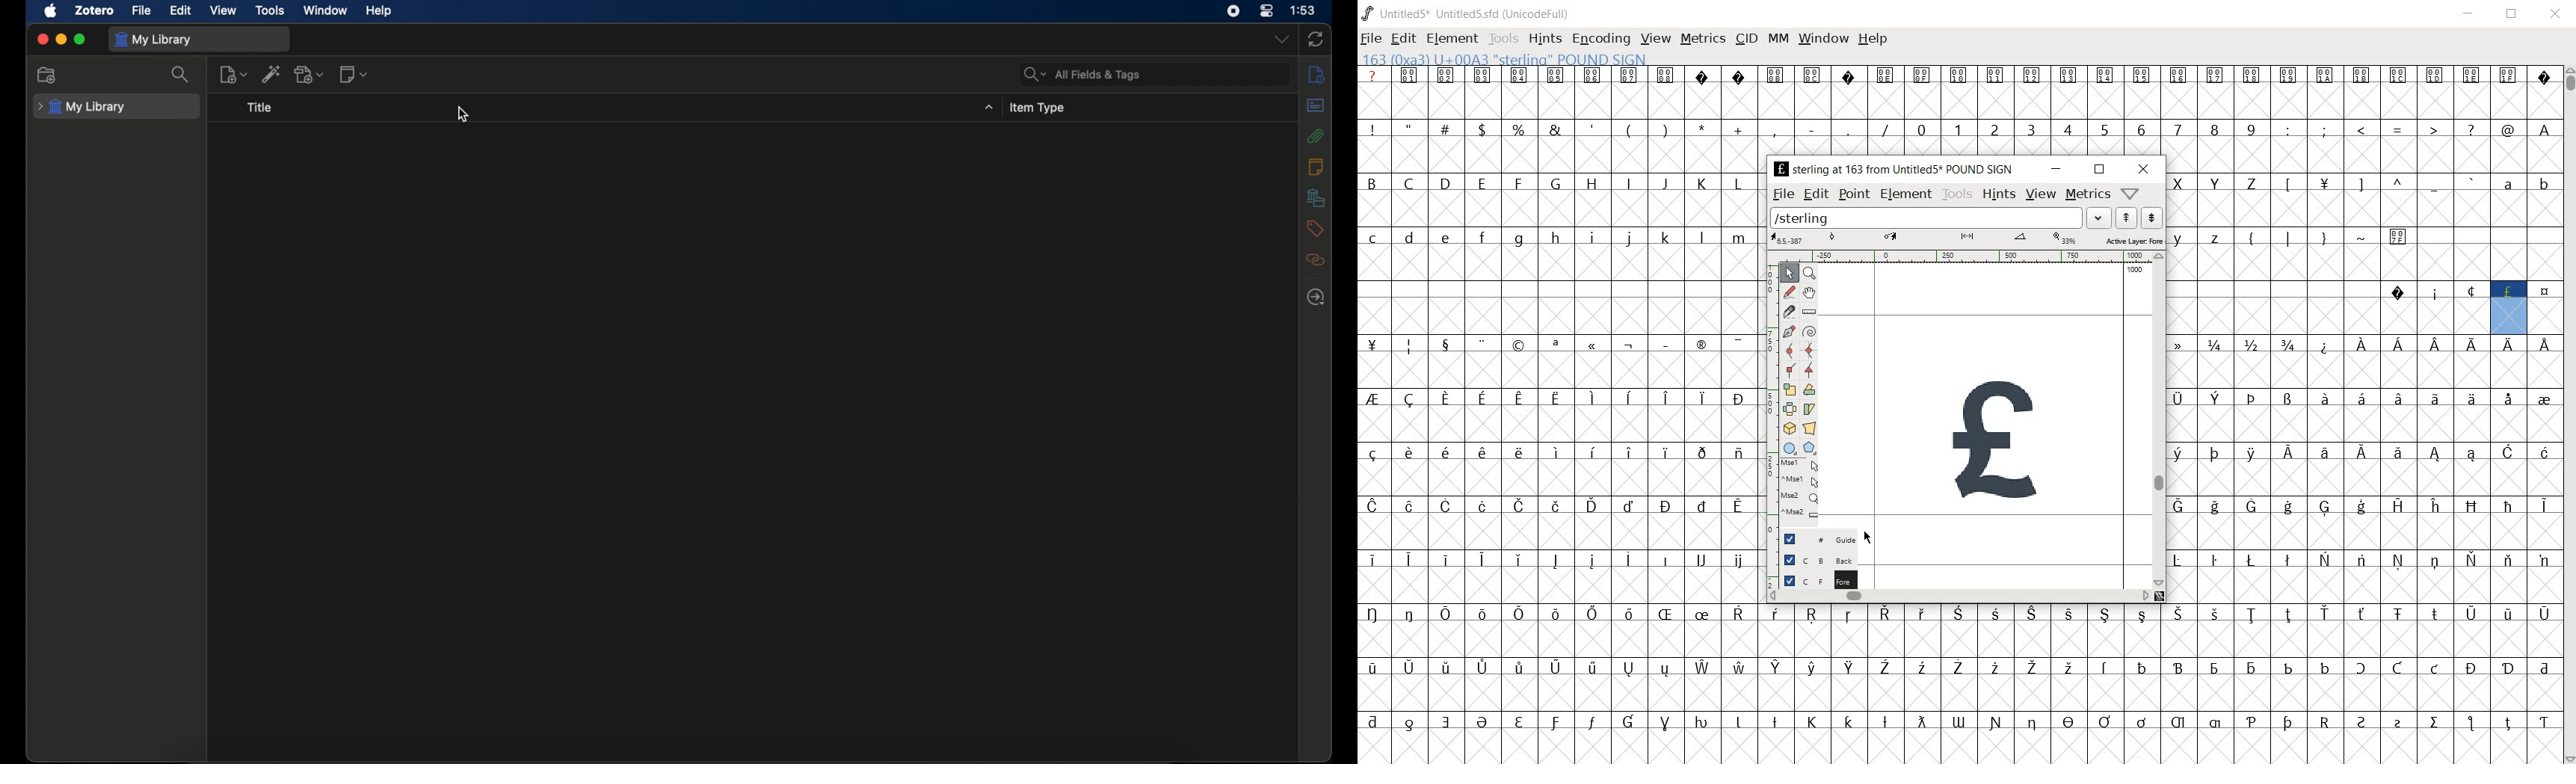  Describe the element at coordinates (1593, 130) in the screenshot. I see `'` at that location.